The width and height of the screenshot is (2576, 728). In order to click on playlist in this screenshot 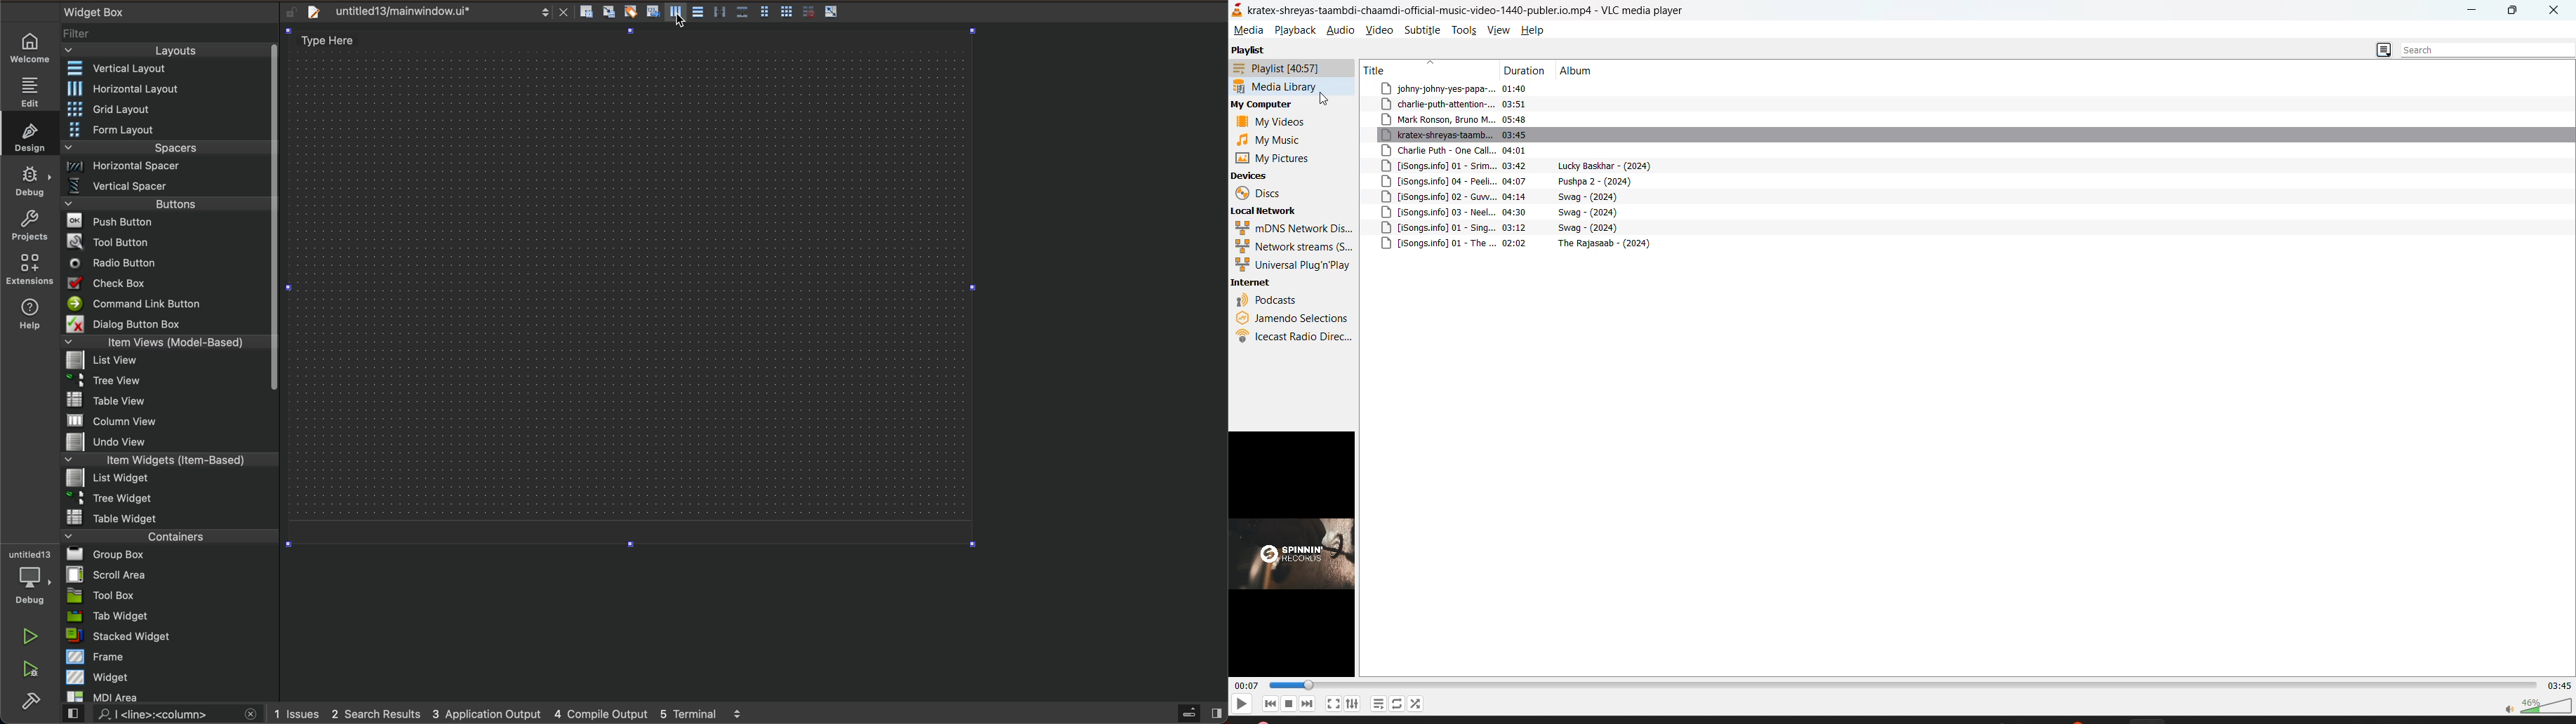, I will do `click(1376, 704)`.